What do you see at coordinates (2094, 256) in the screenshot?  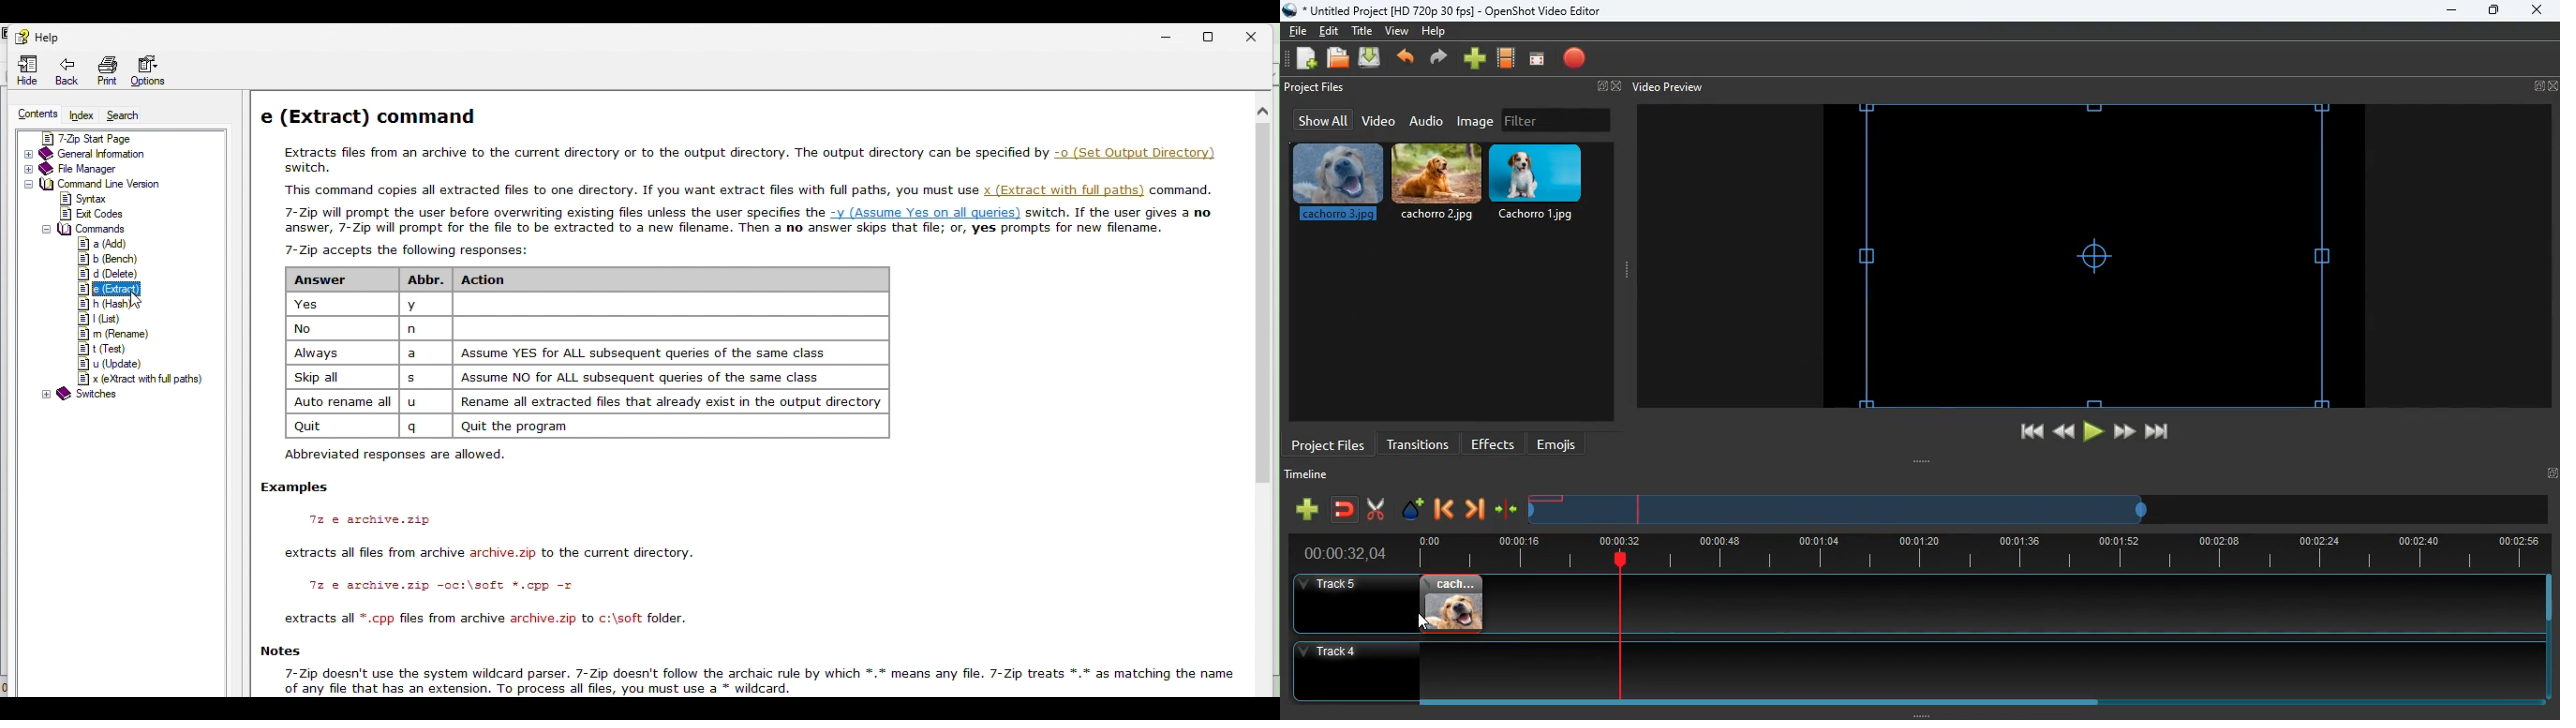 I see `screen` at bounding box center [2094, 256].